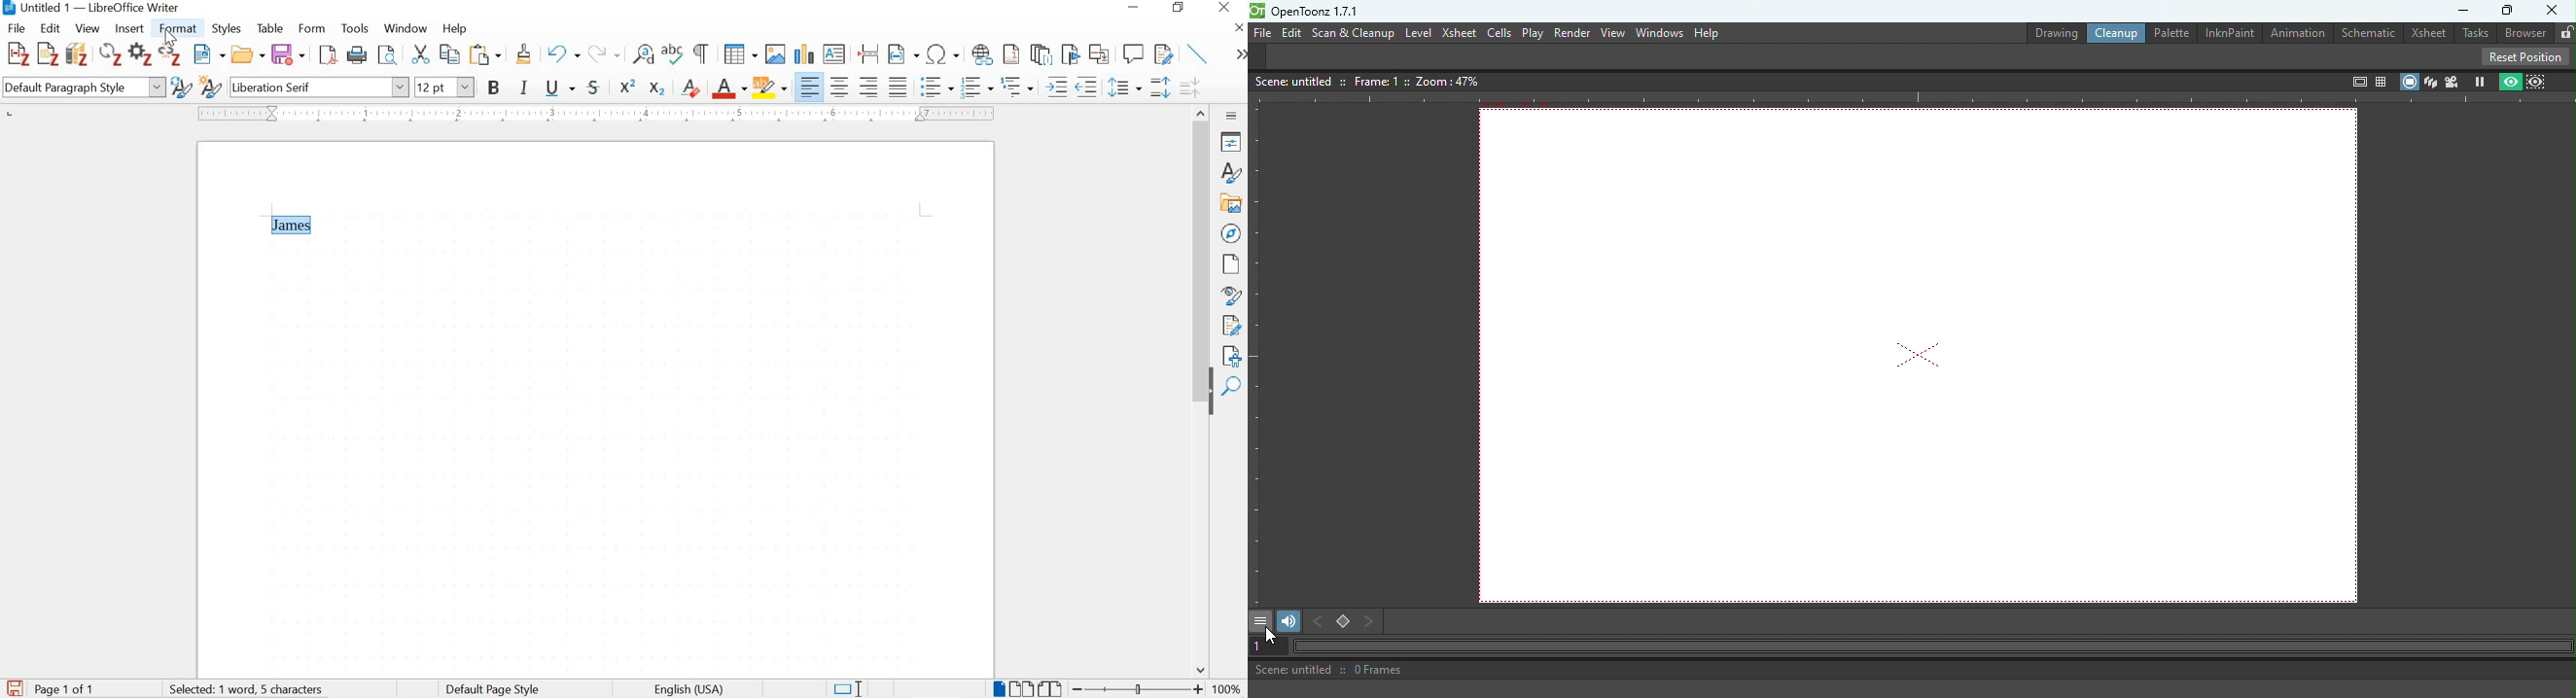  Describe the element at coordinates (2357, 82) in the screenshot. I see `Safe area` at that location.